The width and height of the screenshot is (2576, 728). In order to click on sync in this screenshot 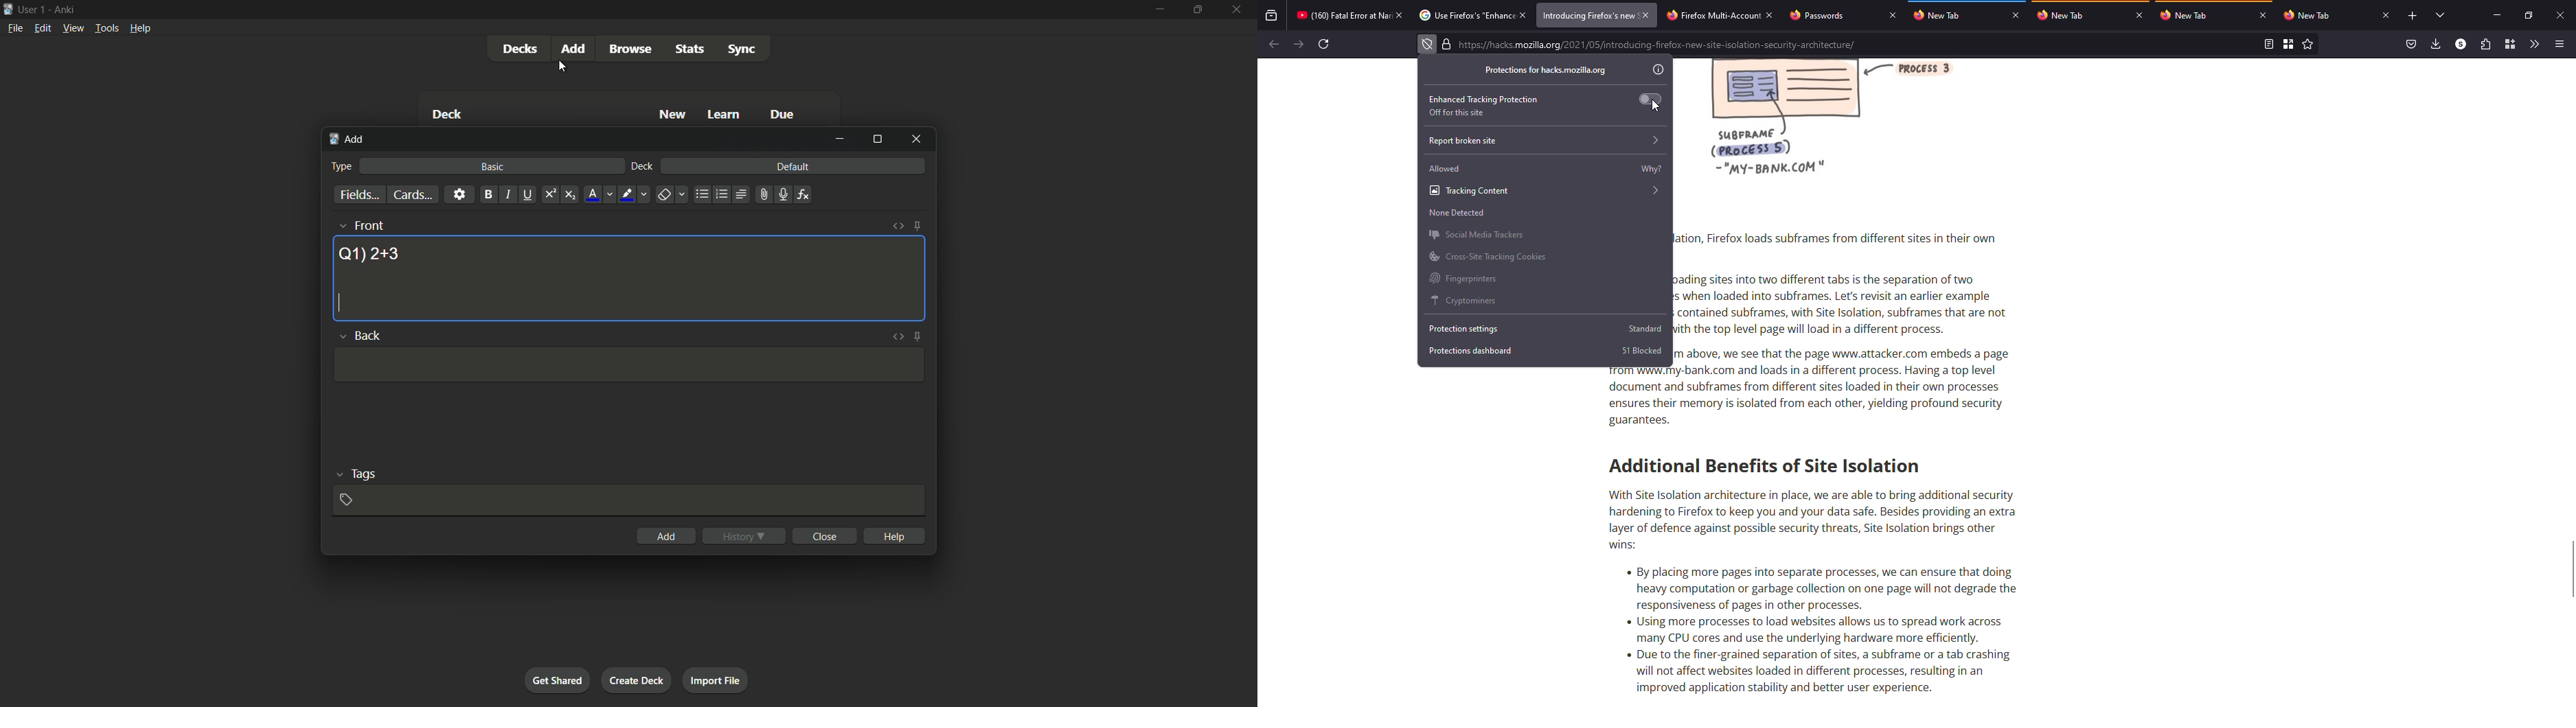, I will do `click(742, 50)`.